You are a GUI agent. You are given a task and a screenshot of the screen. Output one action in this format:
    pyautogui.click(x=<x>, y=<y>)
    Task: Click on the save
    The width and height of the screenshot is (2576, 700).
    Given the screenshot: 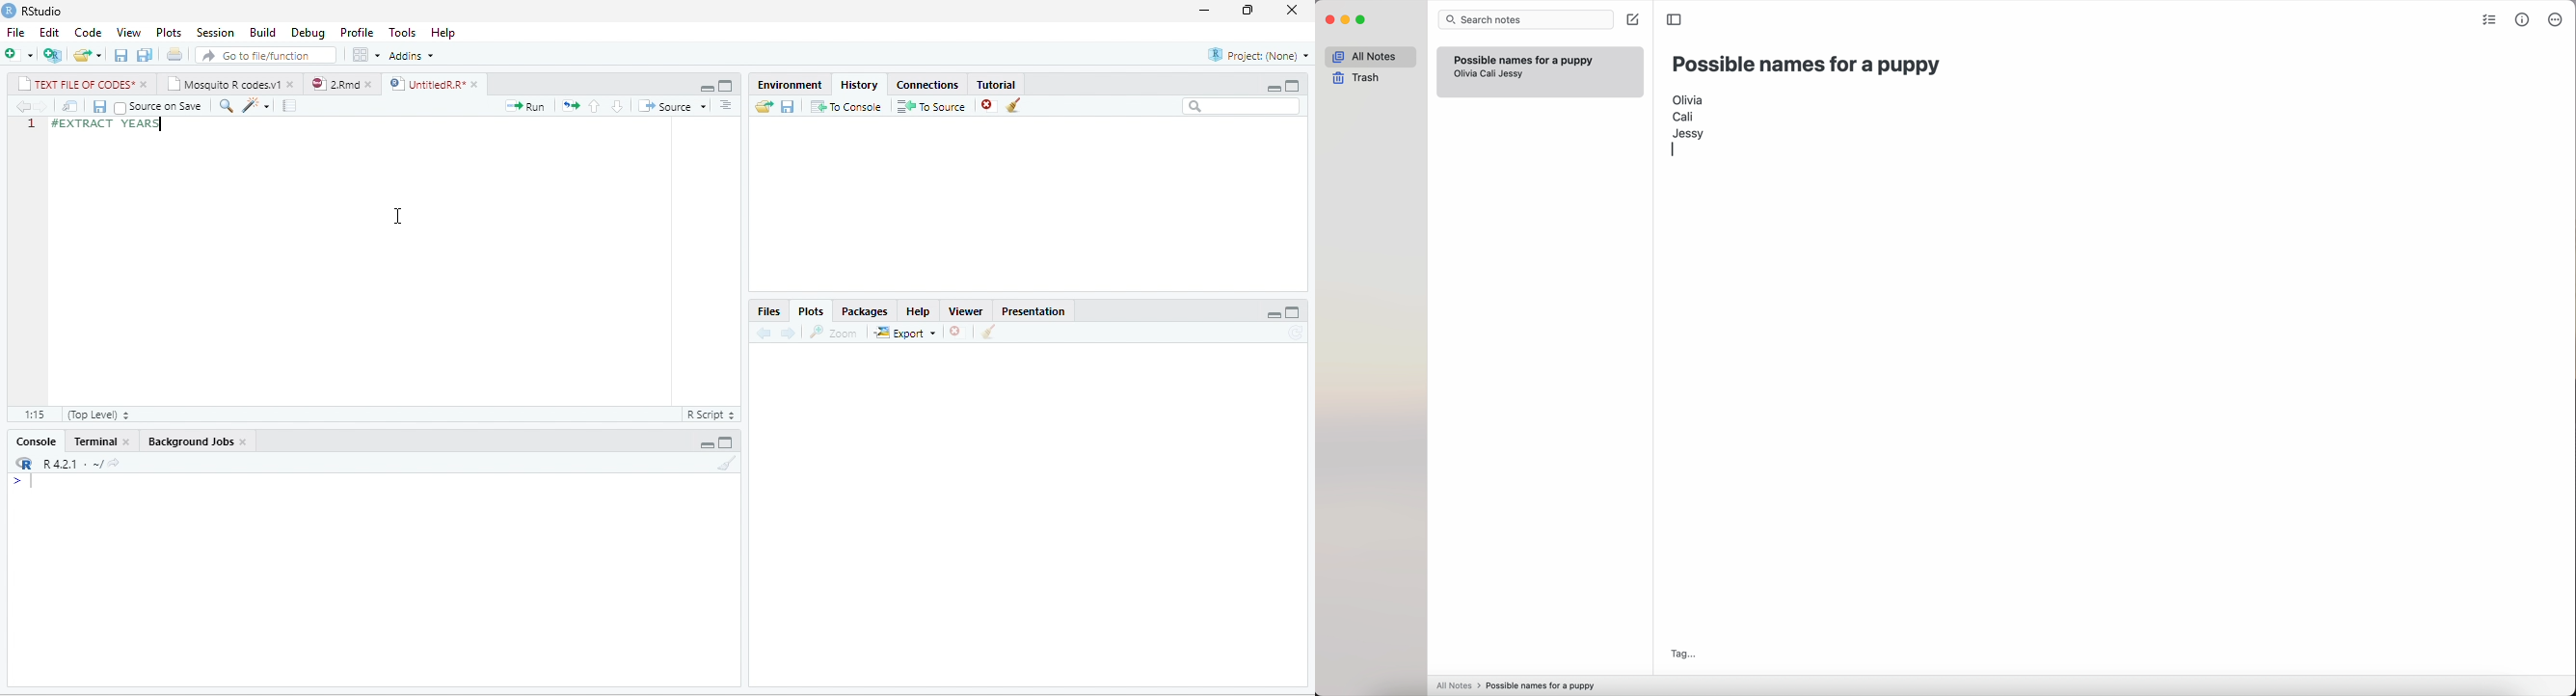 What is the action you would take?
    pyautogui.click(x=788, y=106)
    